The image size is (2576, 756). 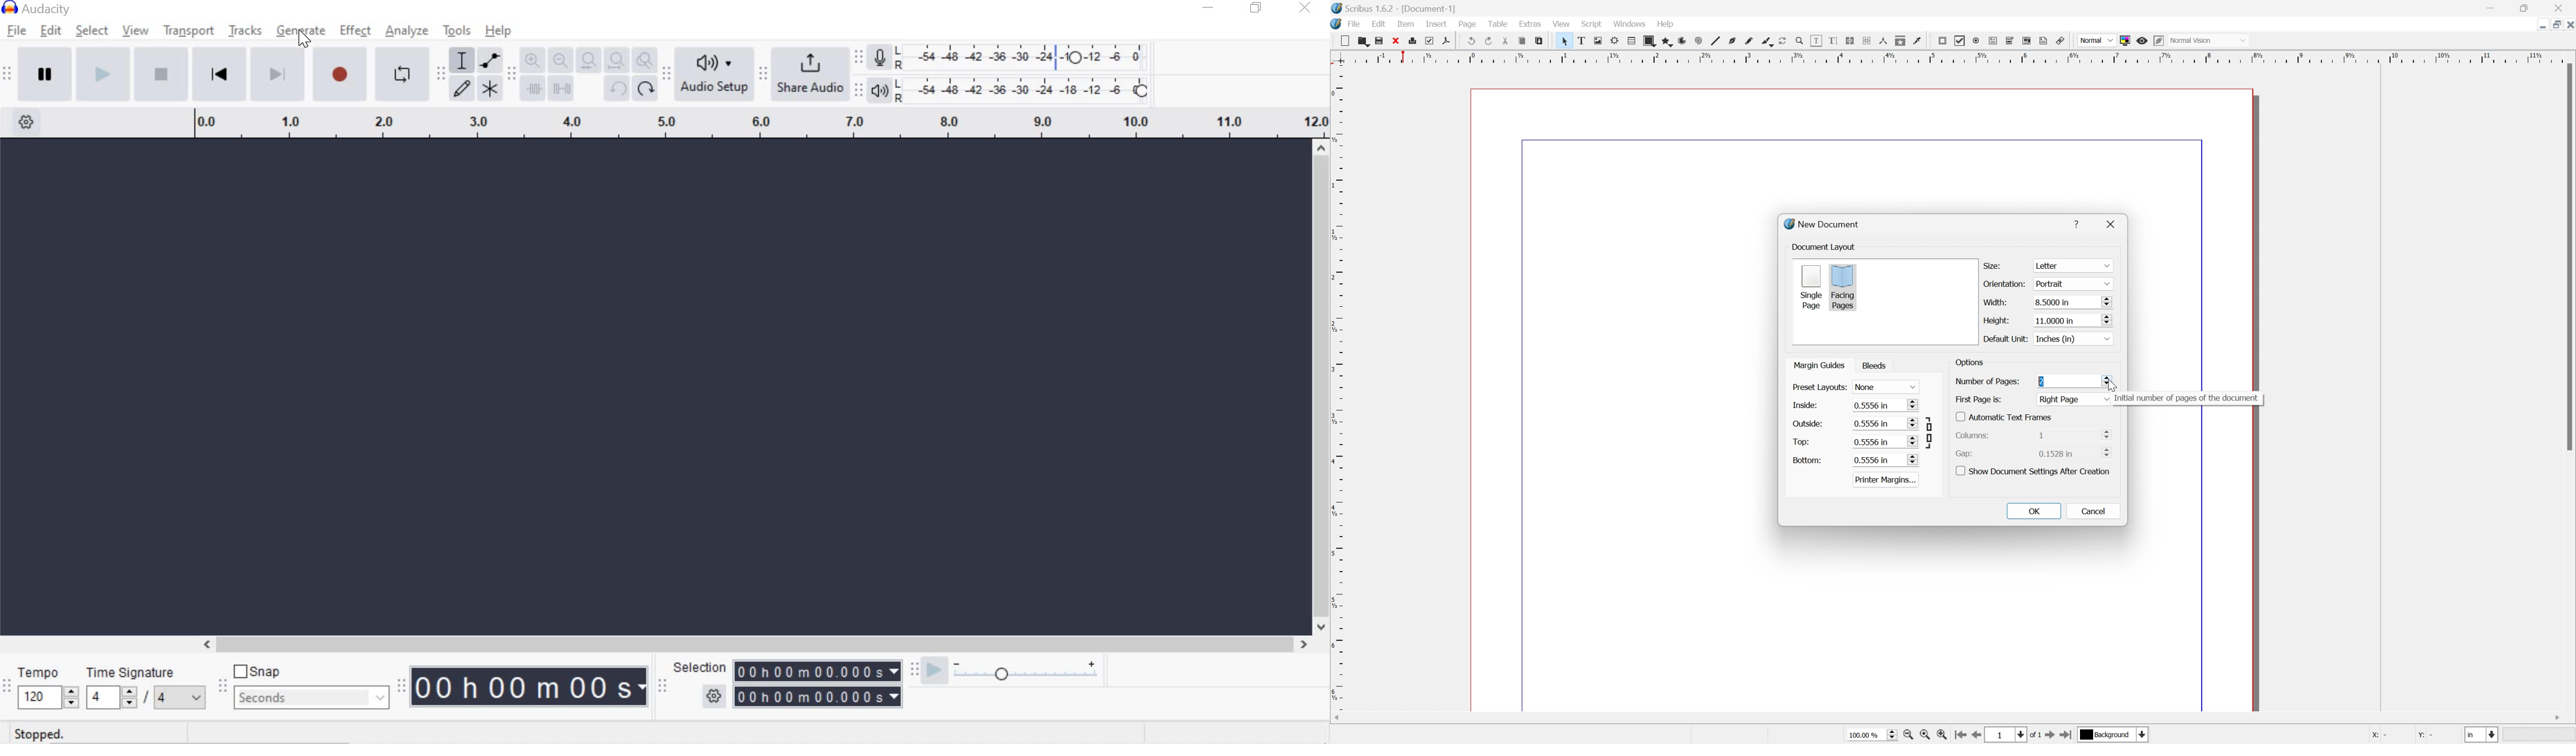 What do you see at coordinates (1613, 41) in the screenshot?
I see `Render frame` at bounding box center [1613, 41].